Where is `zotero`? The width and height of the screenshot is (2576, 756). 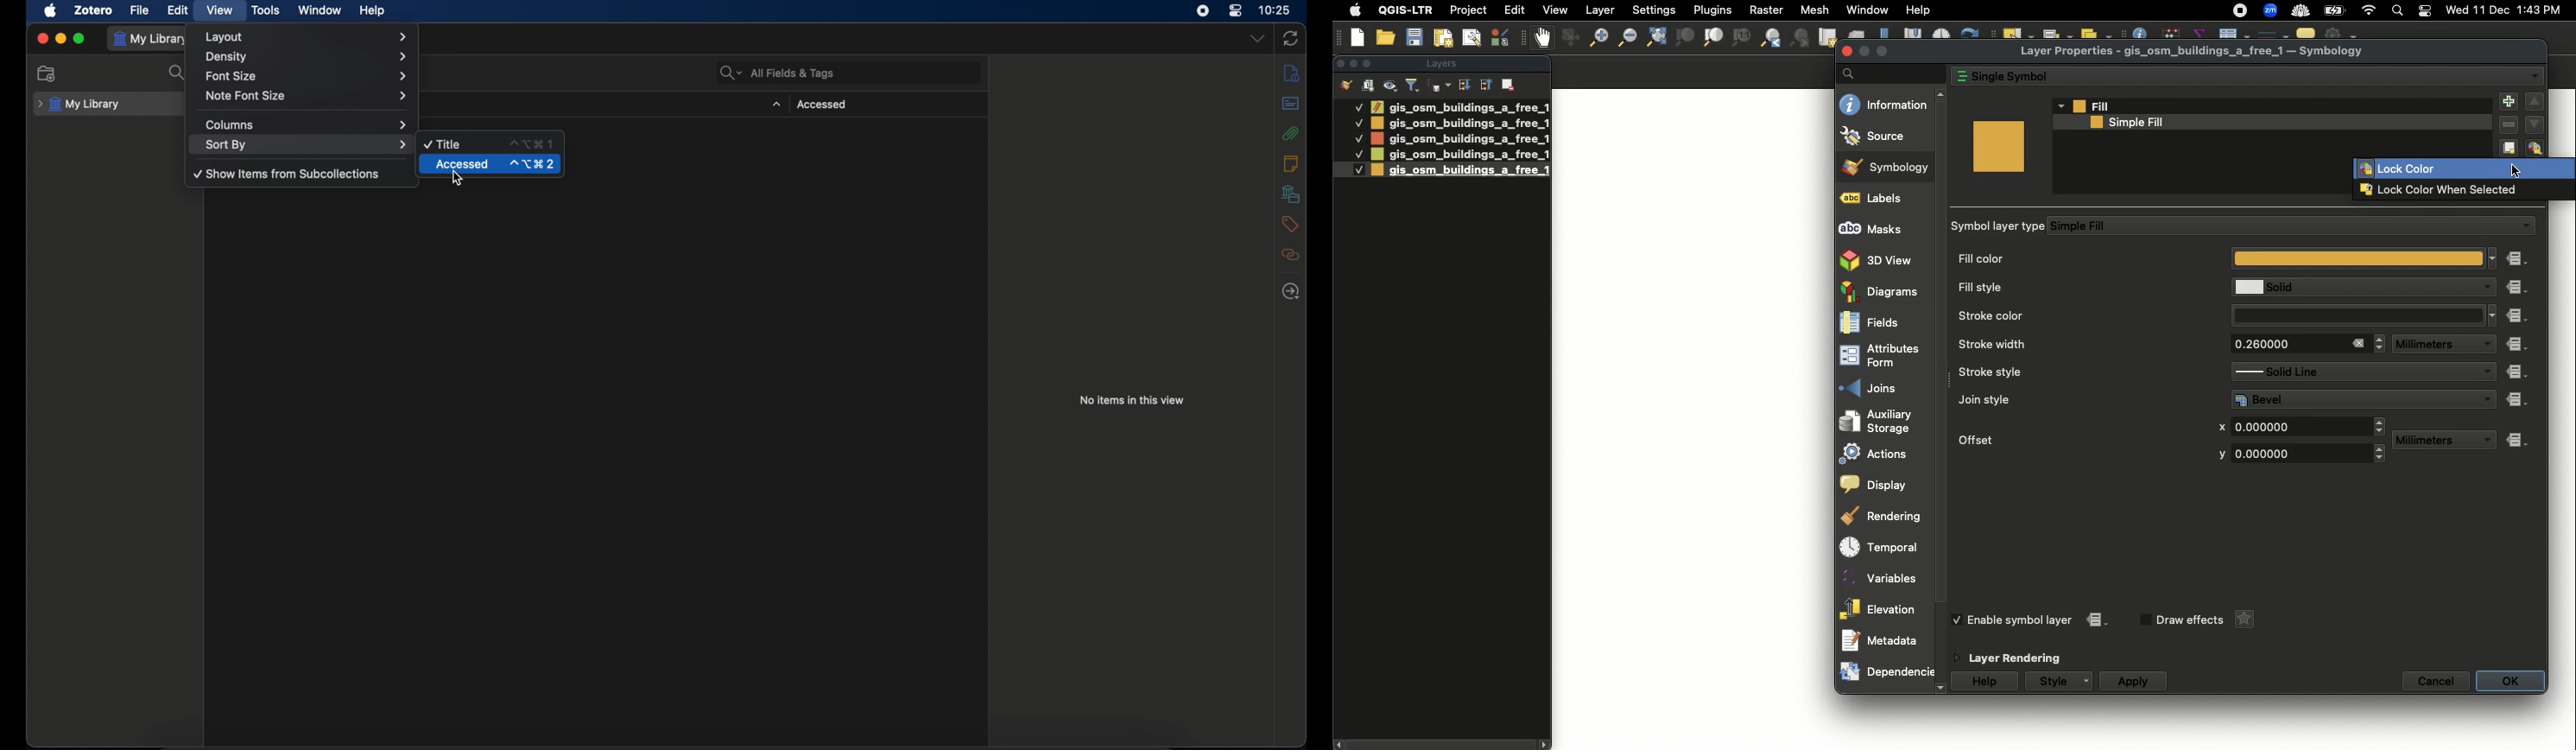 zotero is located at coordinates (93, 10).